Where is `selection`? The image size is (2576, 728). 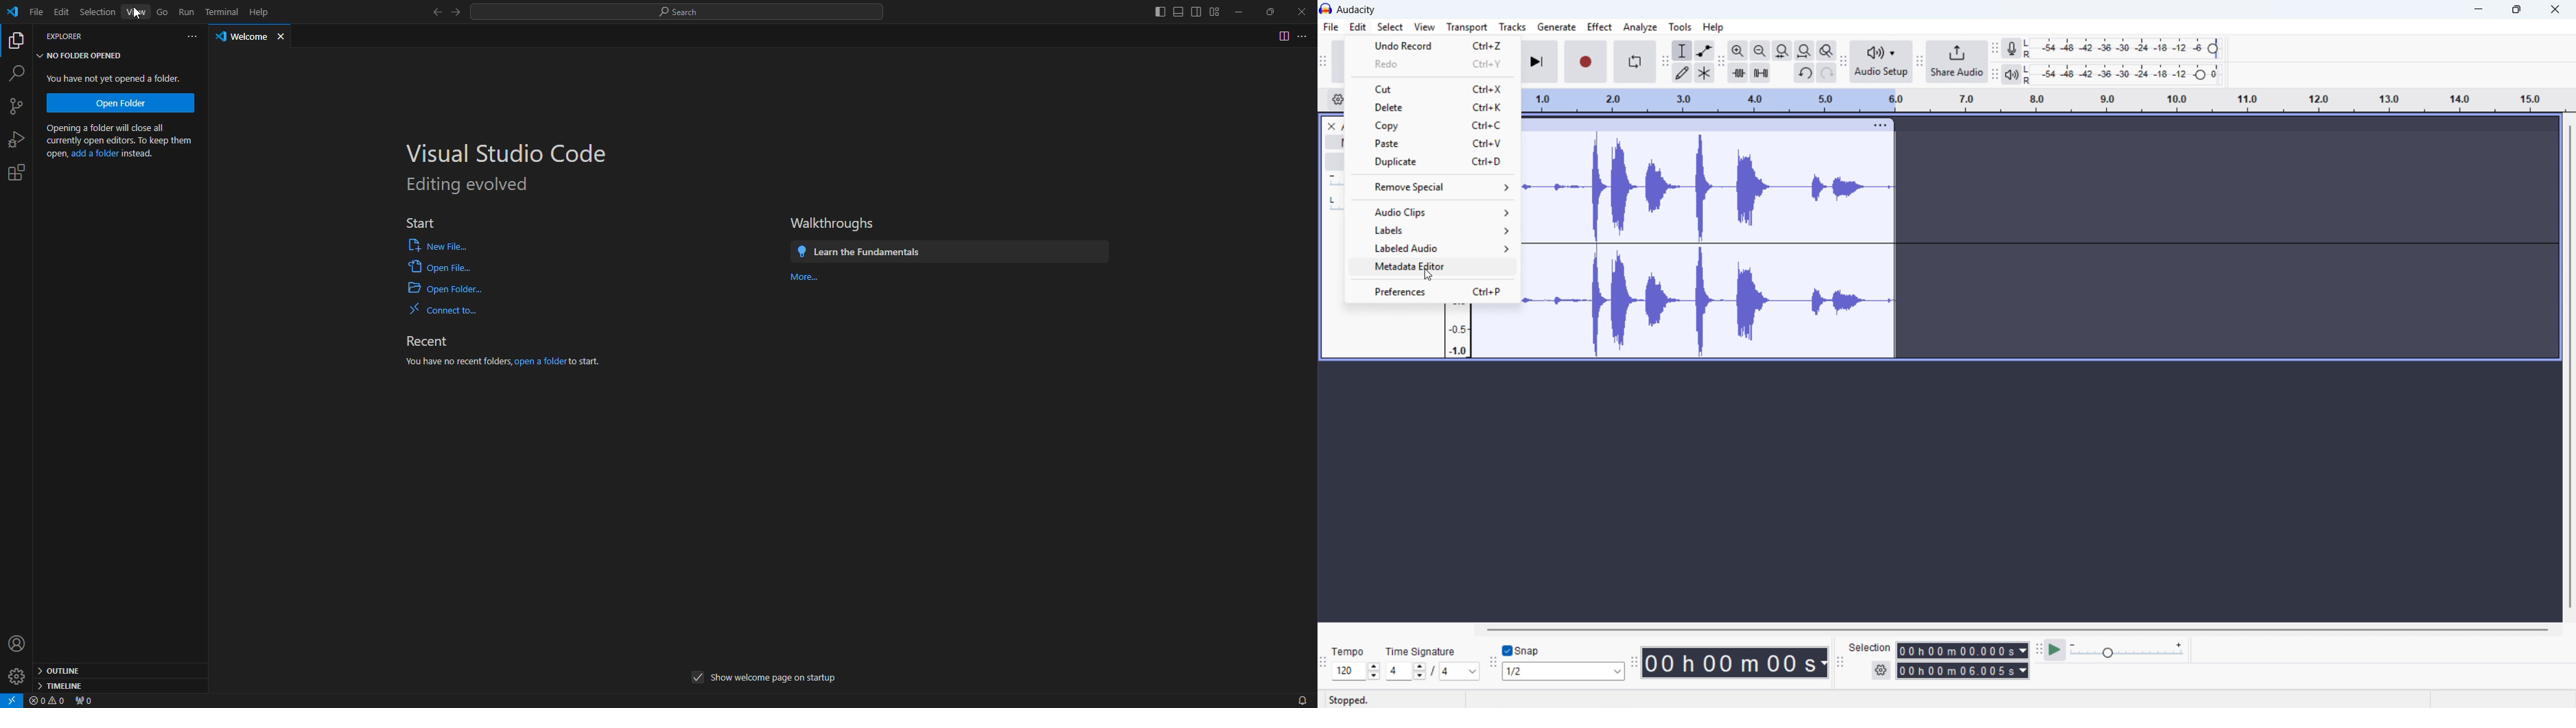 selection is located at coordinates (1870, 647).